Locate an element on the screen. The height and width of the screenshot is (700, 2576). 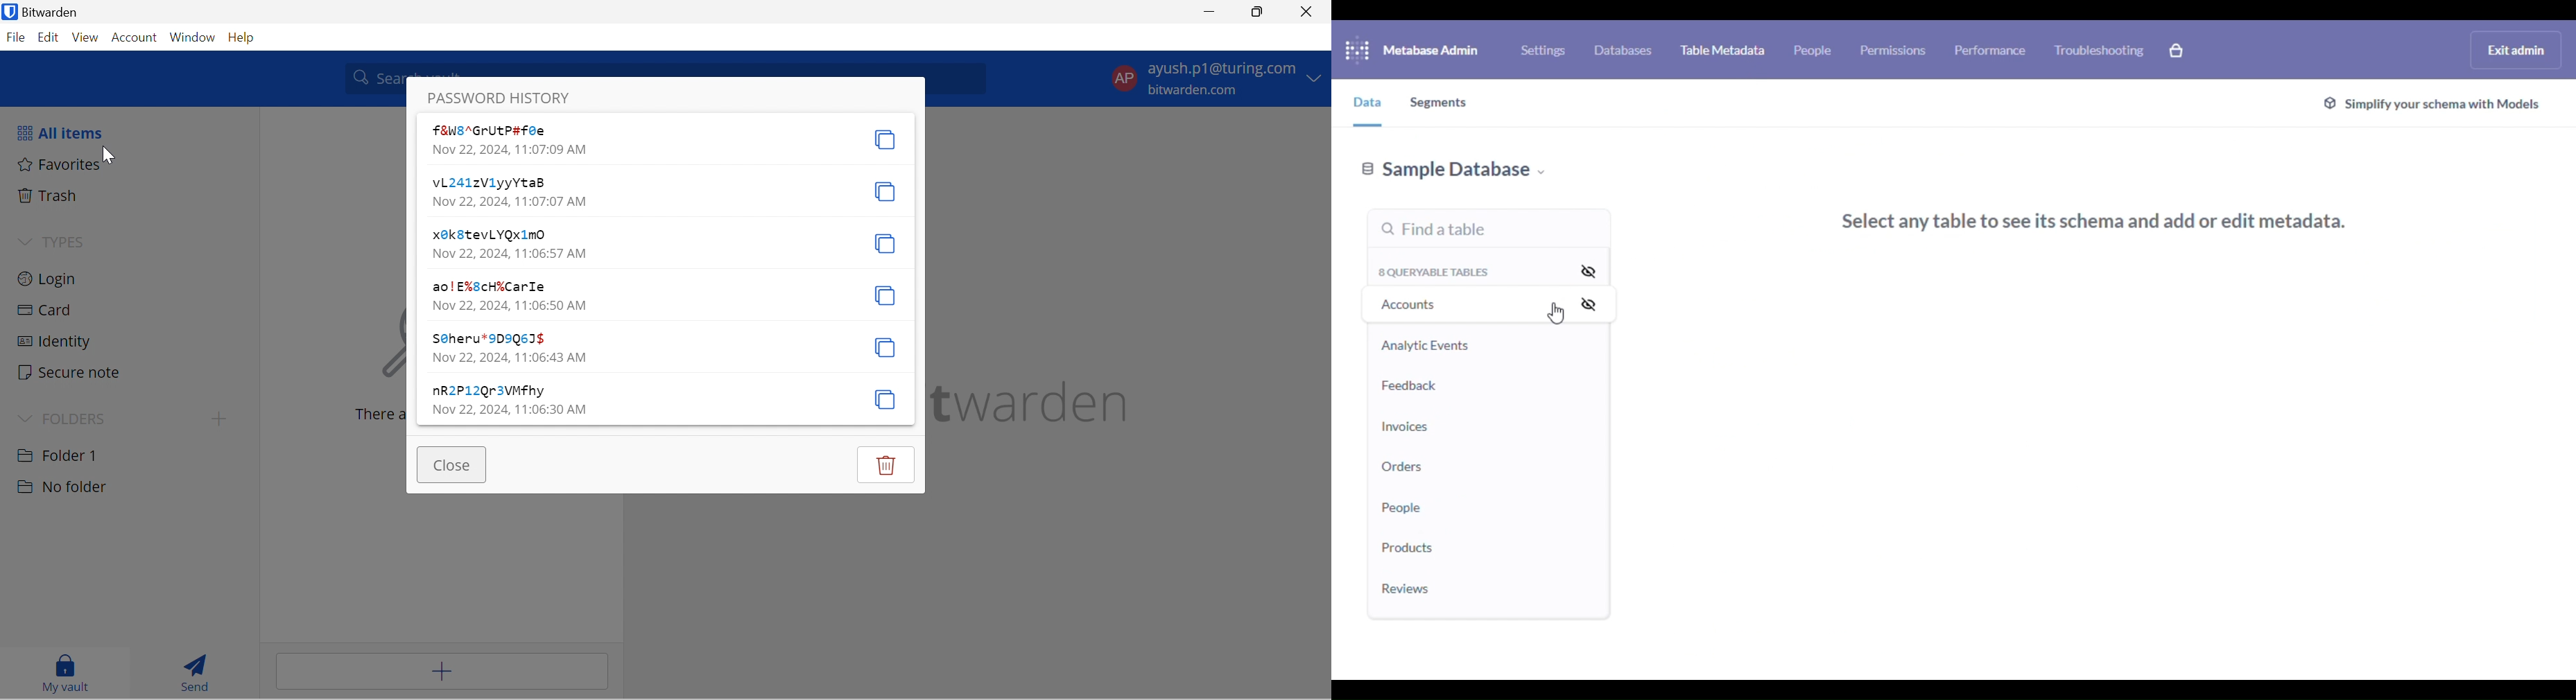
metabase admin is located at coordinates (1431, 50).